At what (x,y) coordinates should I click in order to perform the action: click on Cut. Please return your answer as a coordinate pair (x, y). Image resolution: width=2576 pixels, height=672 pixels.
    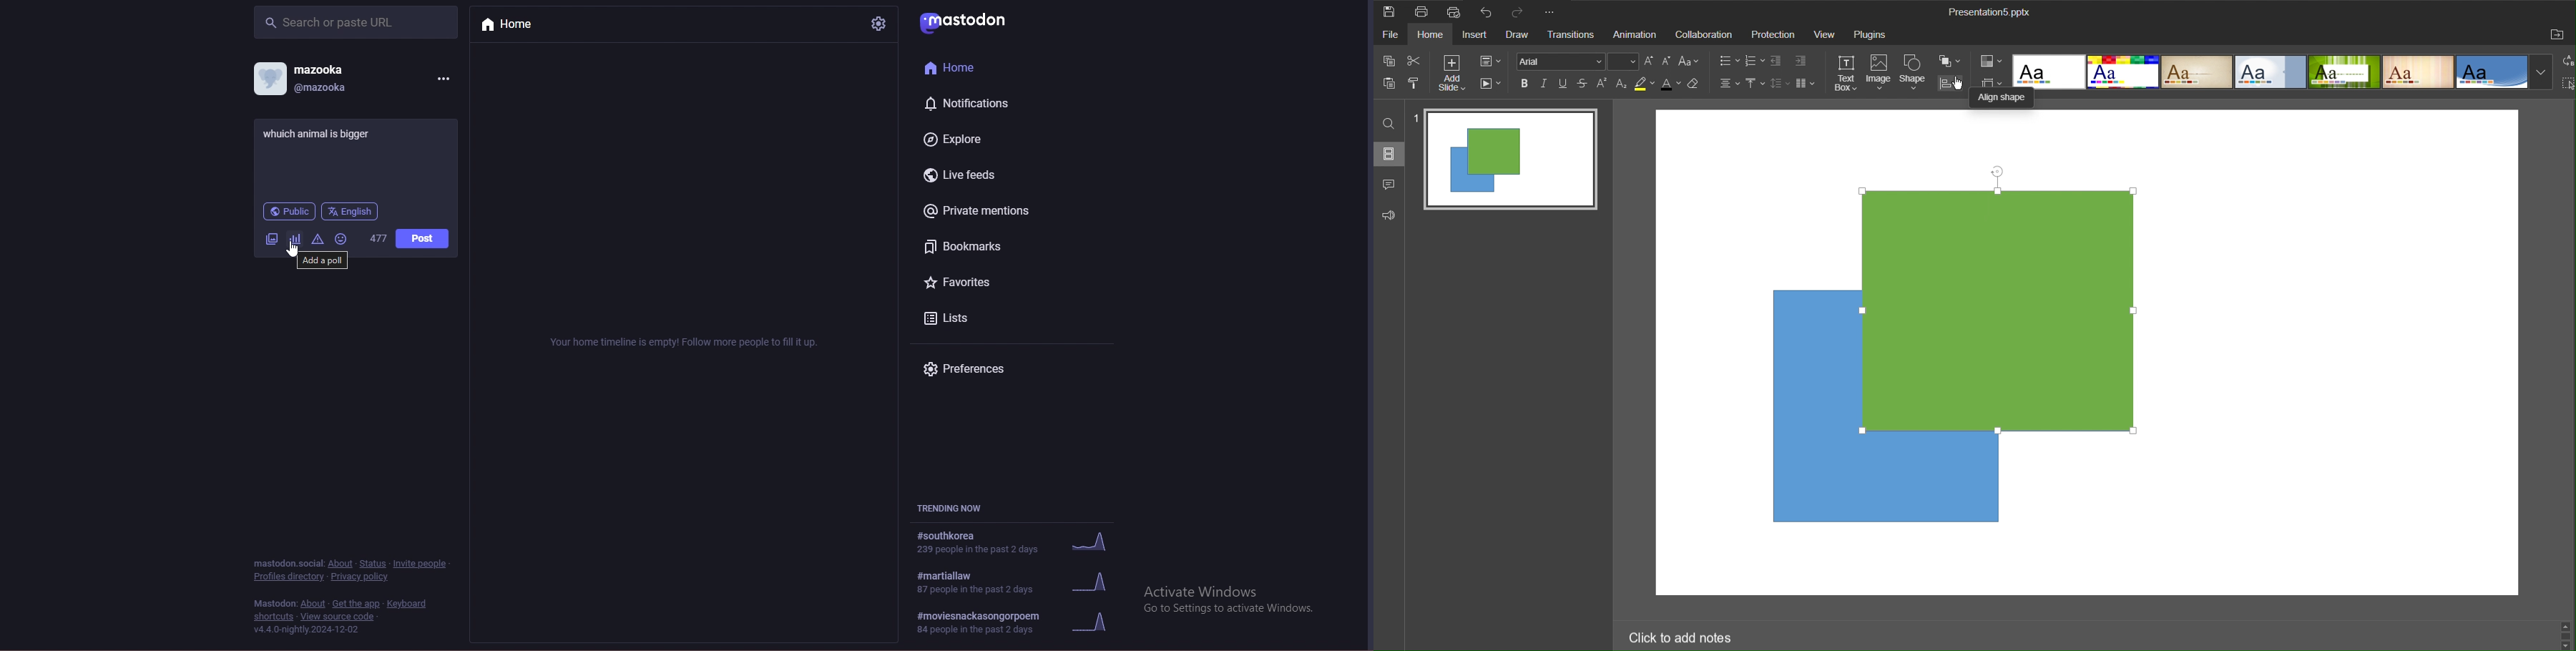
    Looking at the image, I should click on (1415, 60).